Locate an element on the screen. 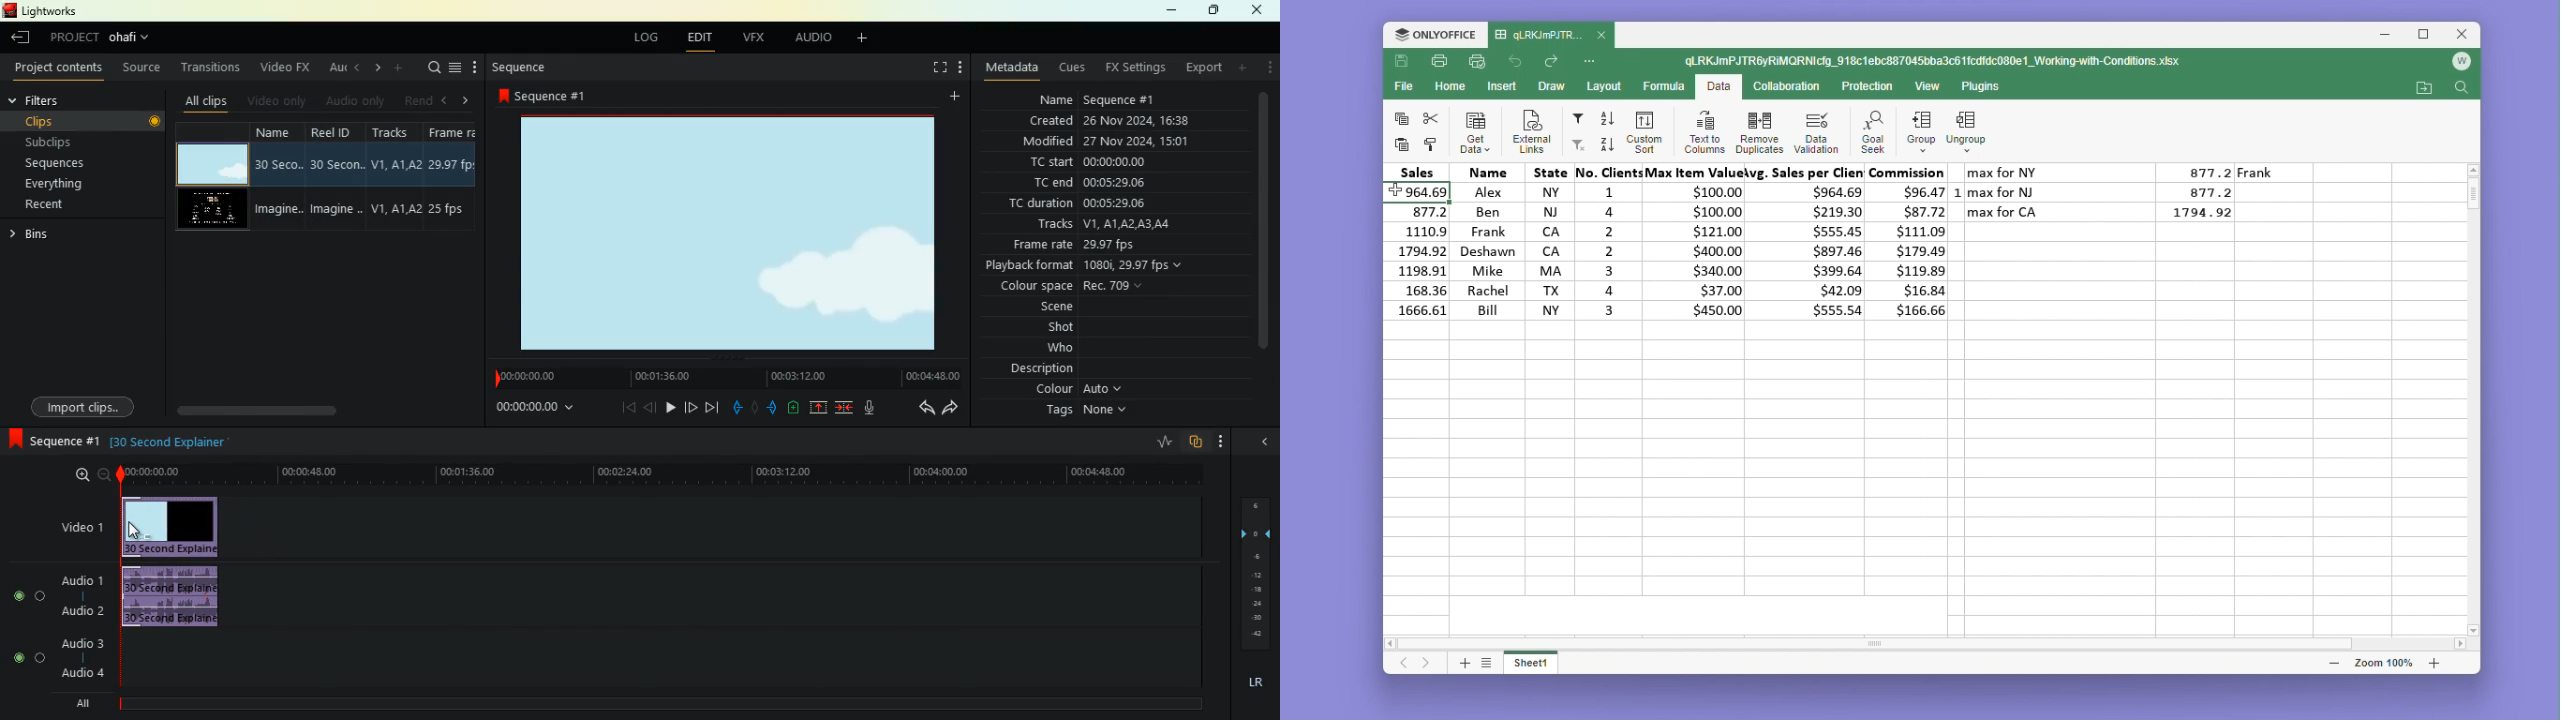  Data validation is located at coordinates (1816, 132).